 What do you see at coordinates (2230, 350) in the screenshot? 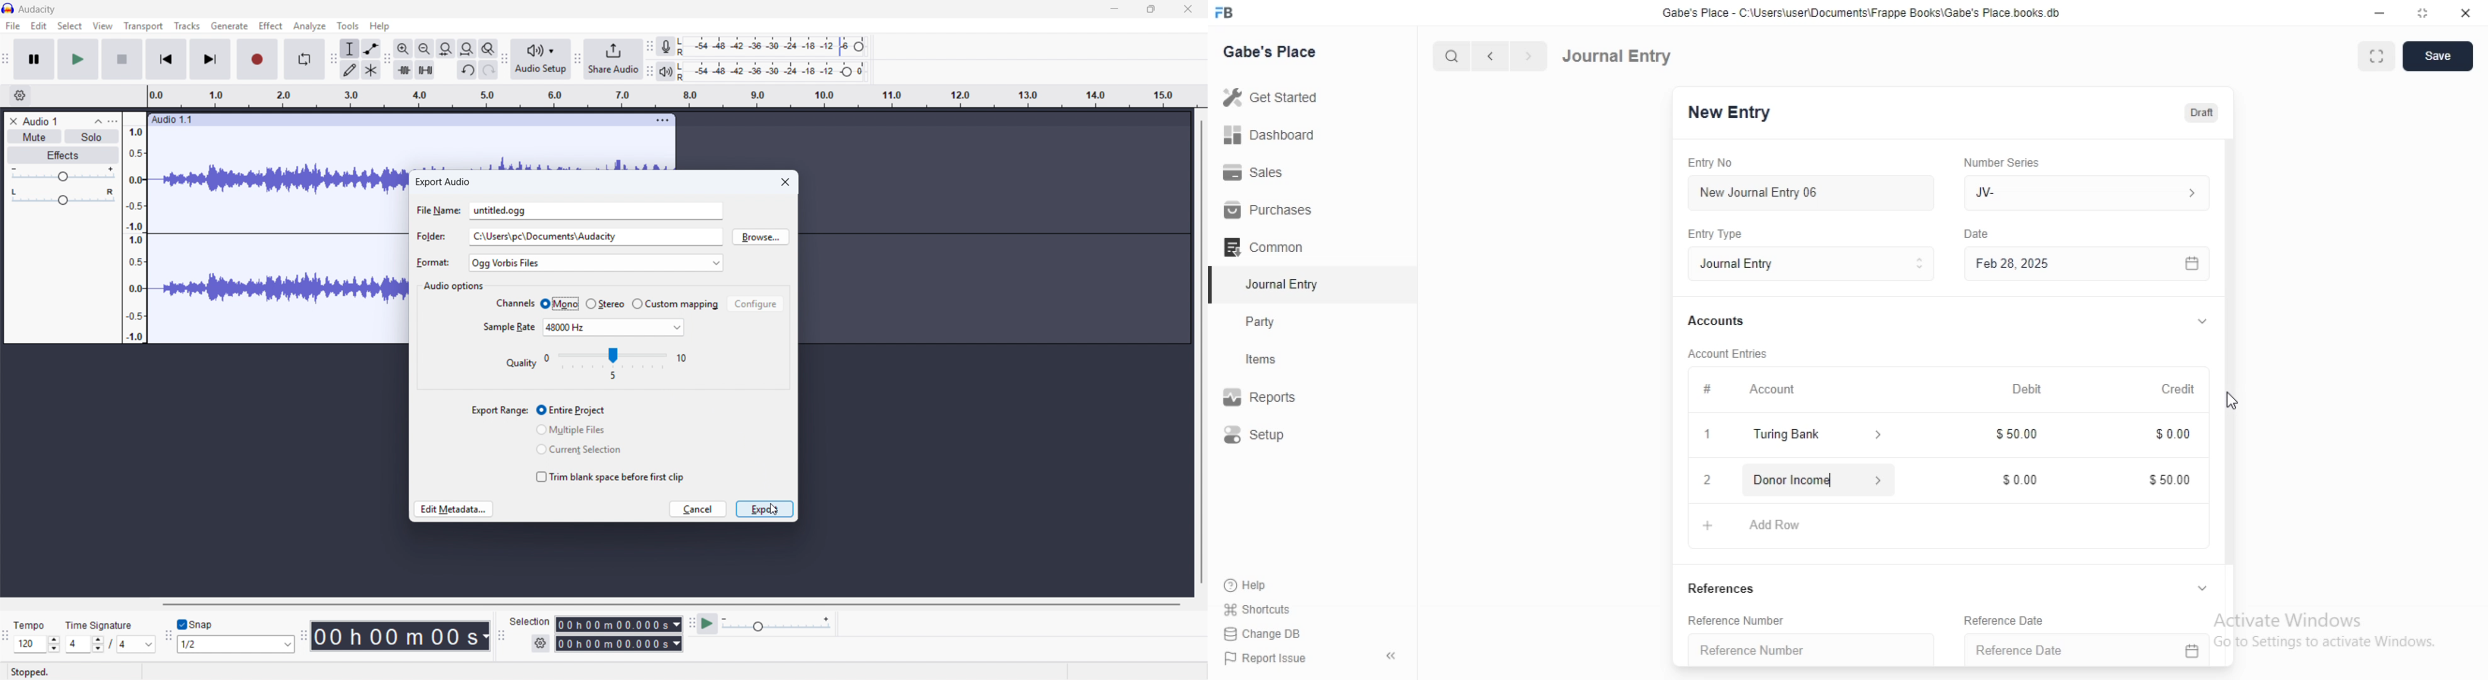
I see `vertical scrollbar` at bounding box center [2230, 350].